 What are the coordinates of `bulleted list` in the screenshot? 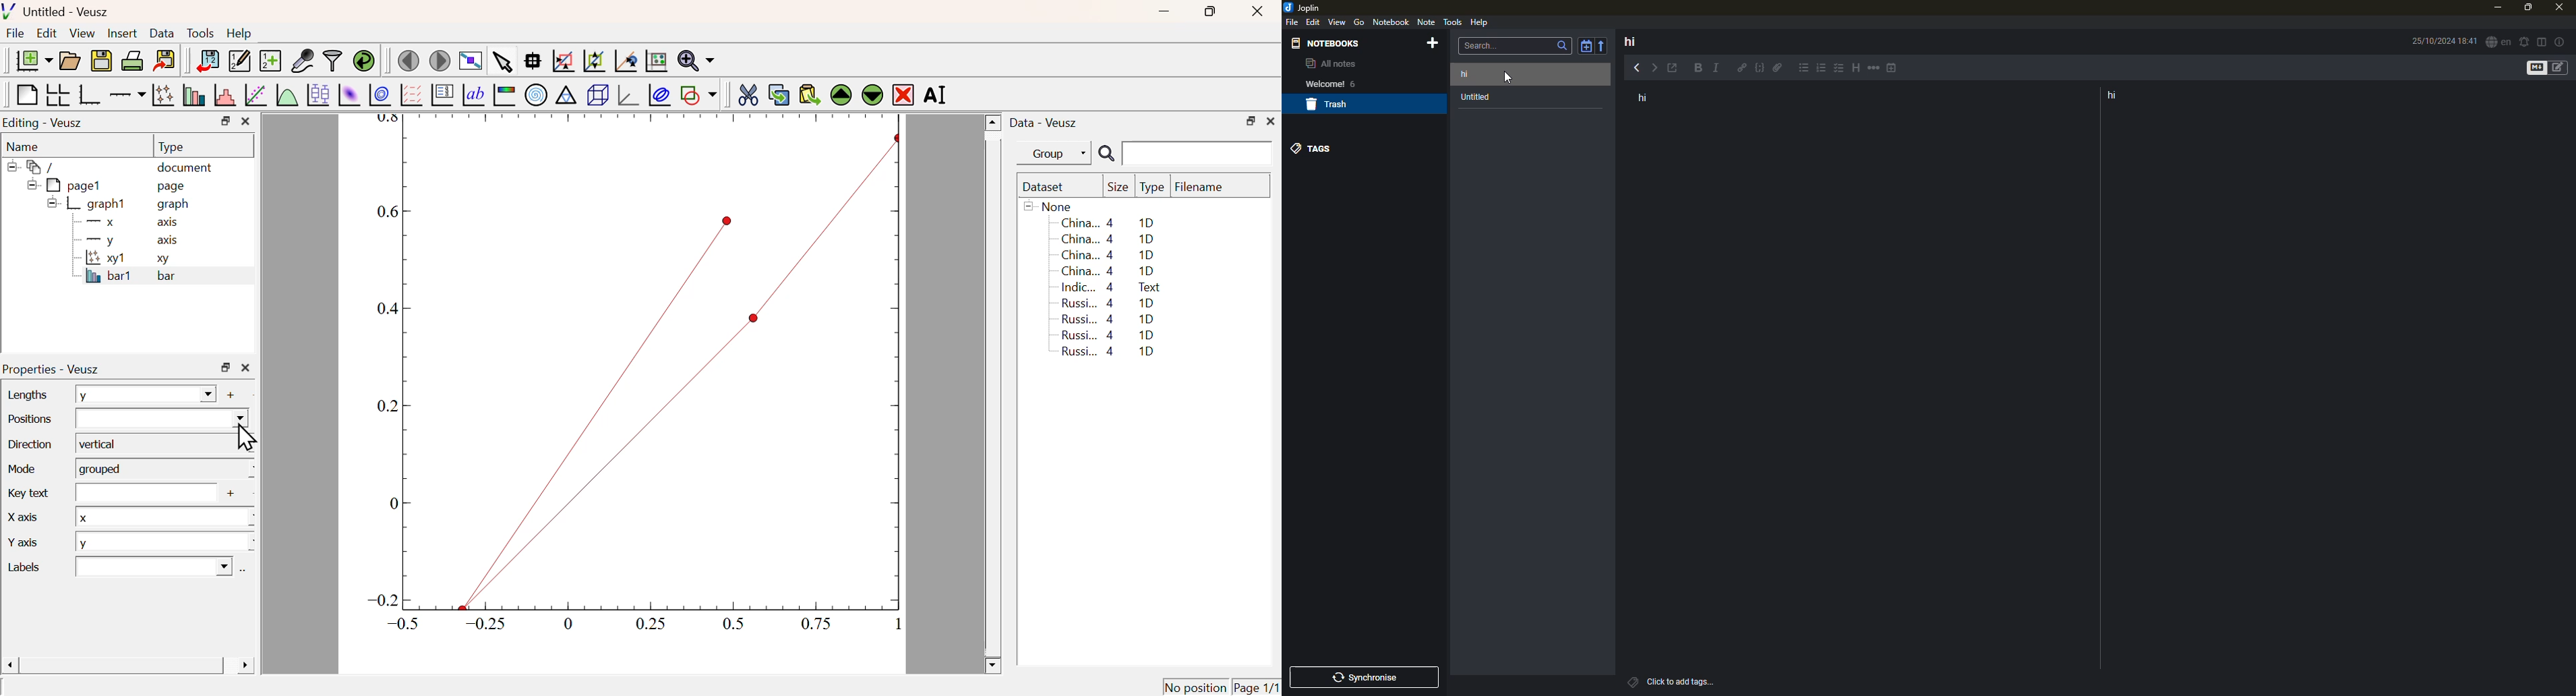 It's located at (1804, 69).